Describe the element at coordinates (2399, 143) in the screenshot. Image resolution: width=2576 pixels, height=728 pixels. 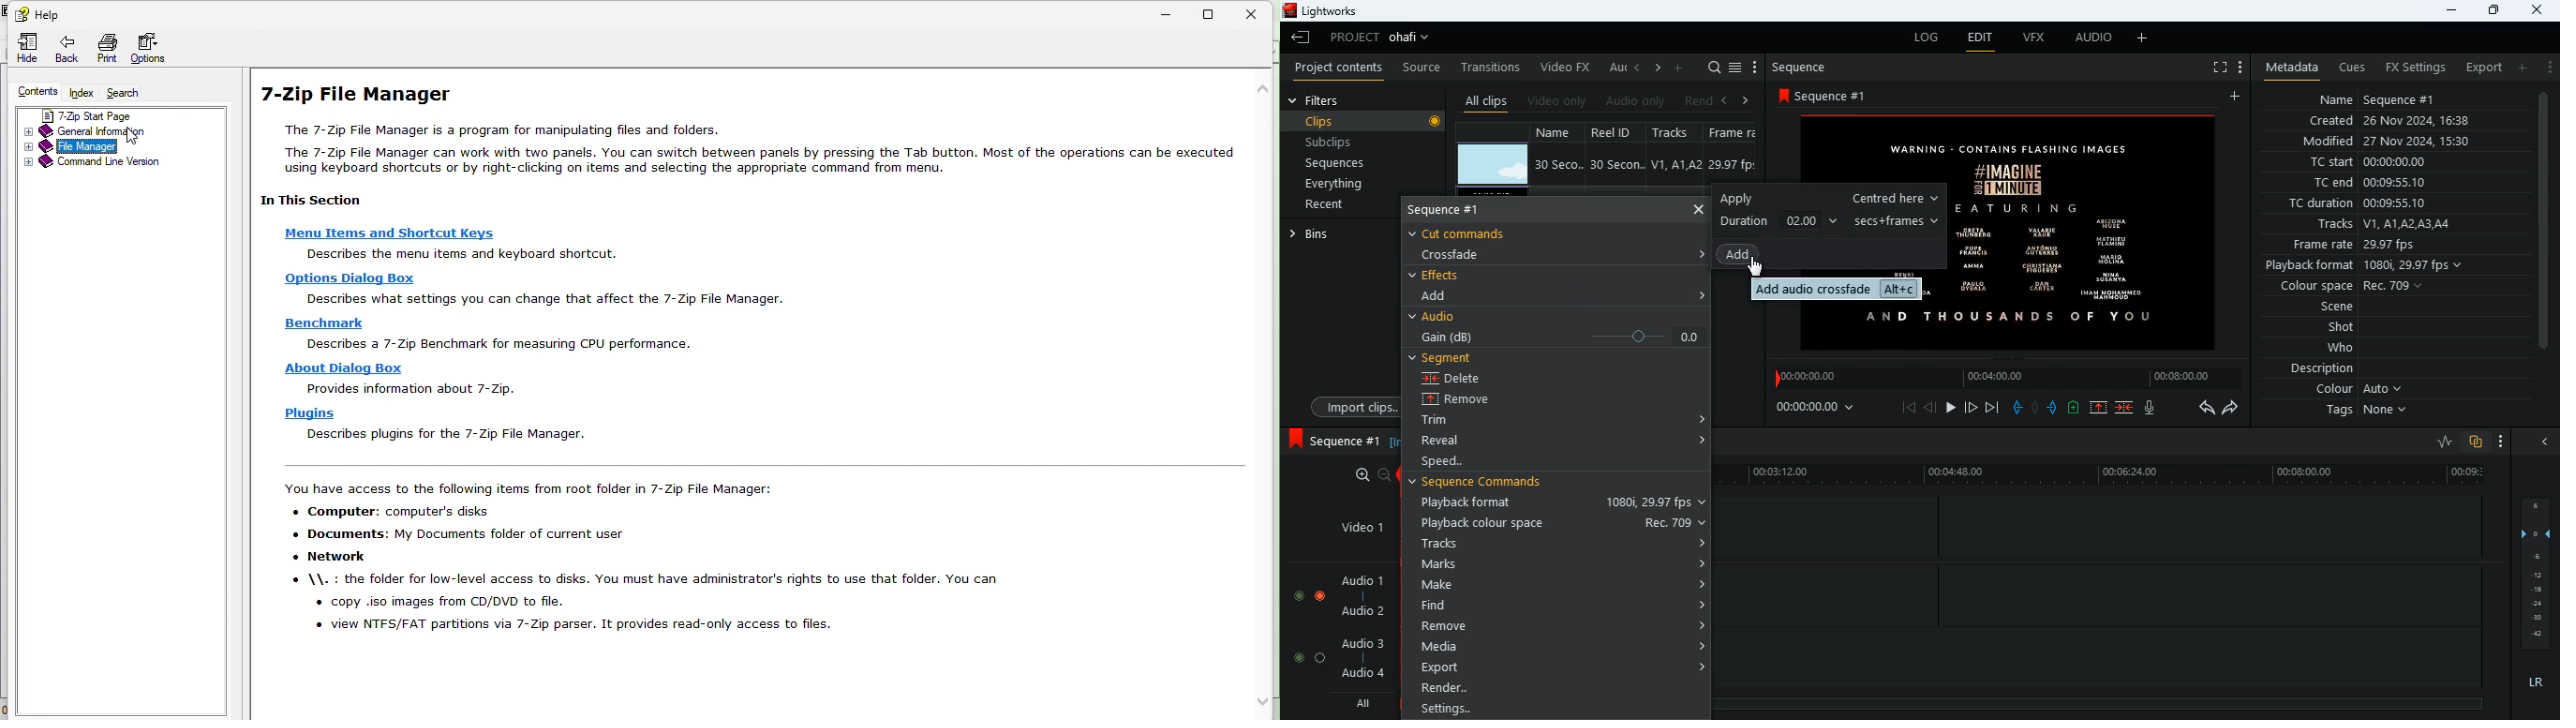
I see `modified` at that location.